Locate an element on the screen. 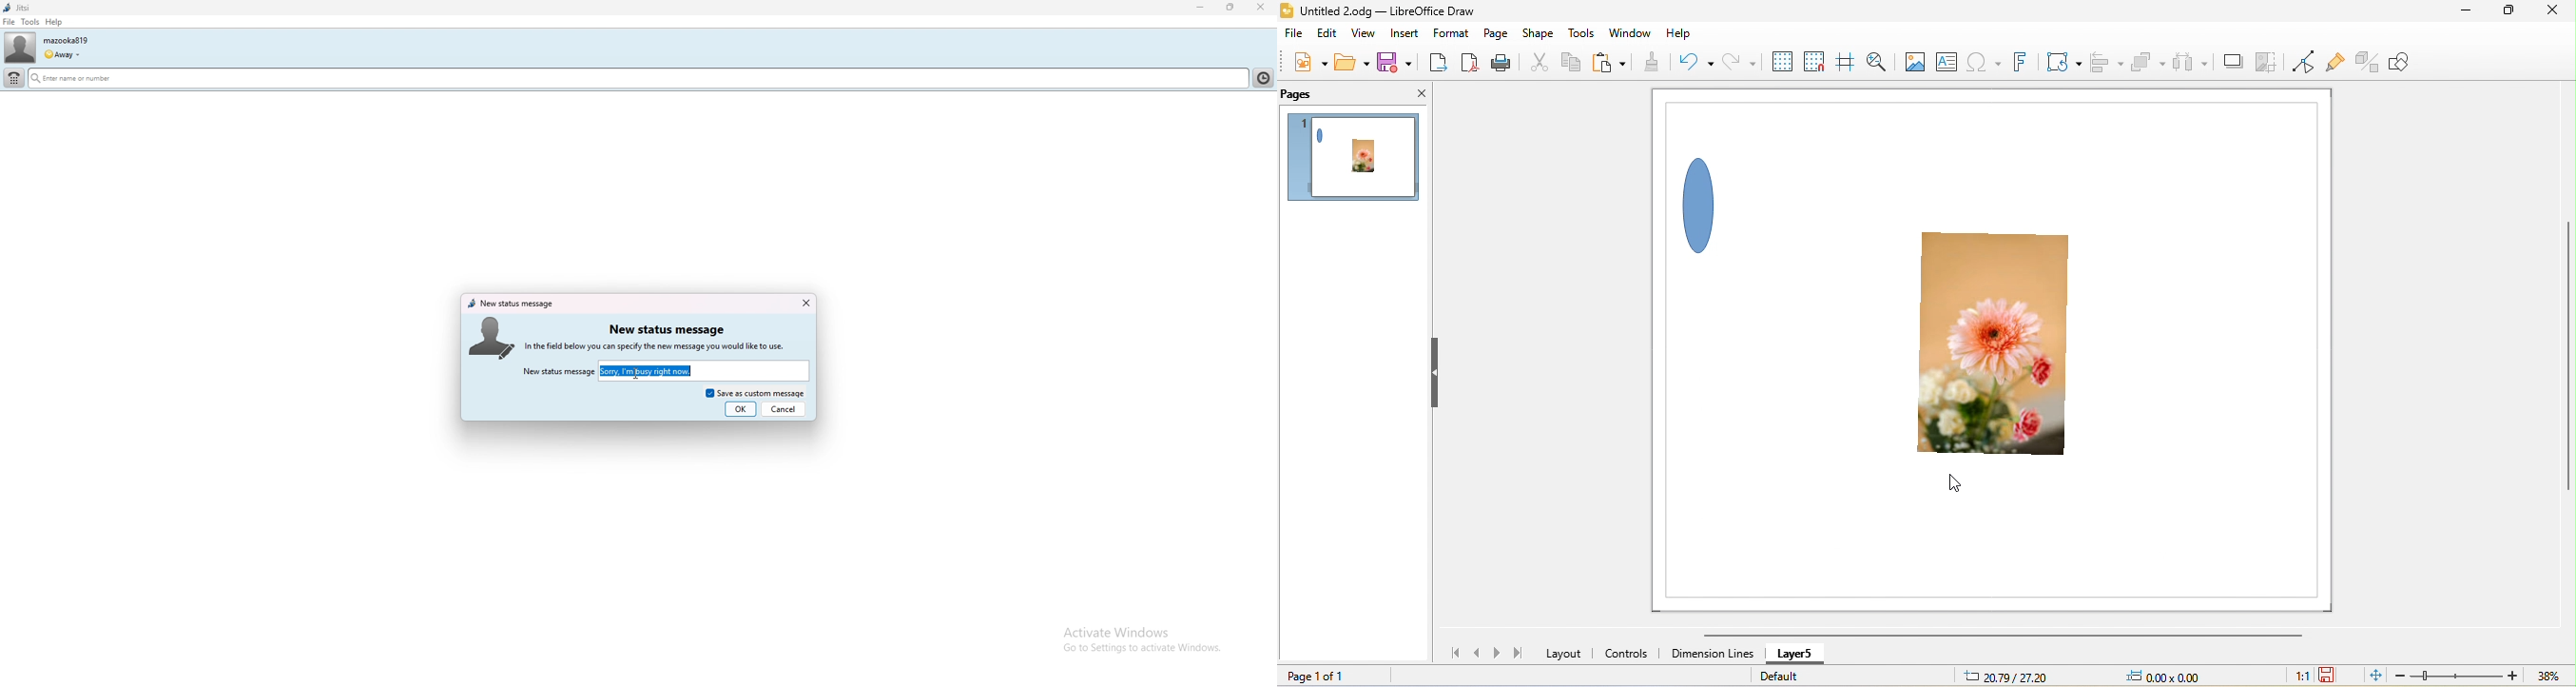 The height and width of the screenshot is (700, 2576). page is located at coordinates (1499, 33).